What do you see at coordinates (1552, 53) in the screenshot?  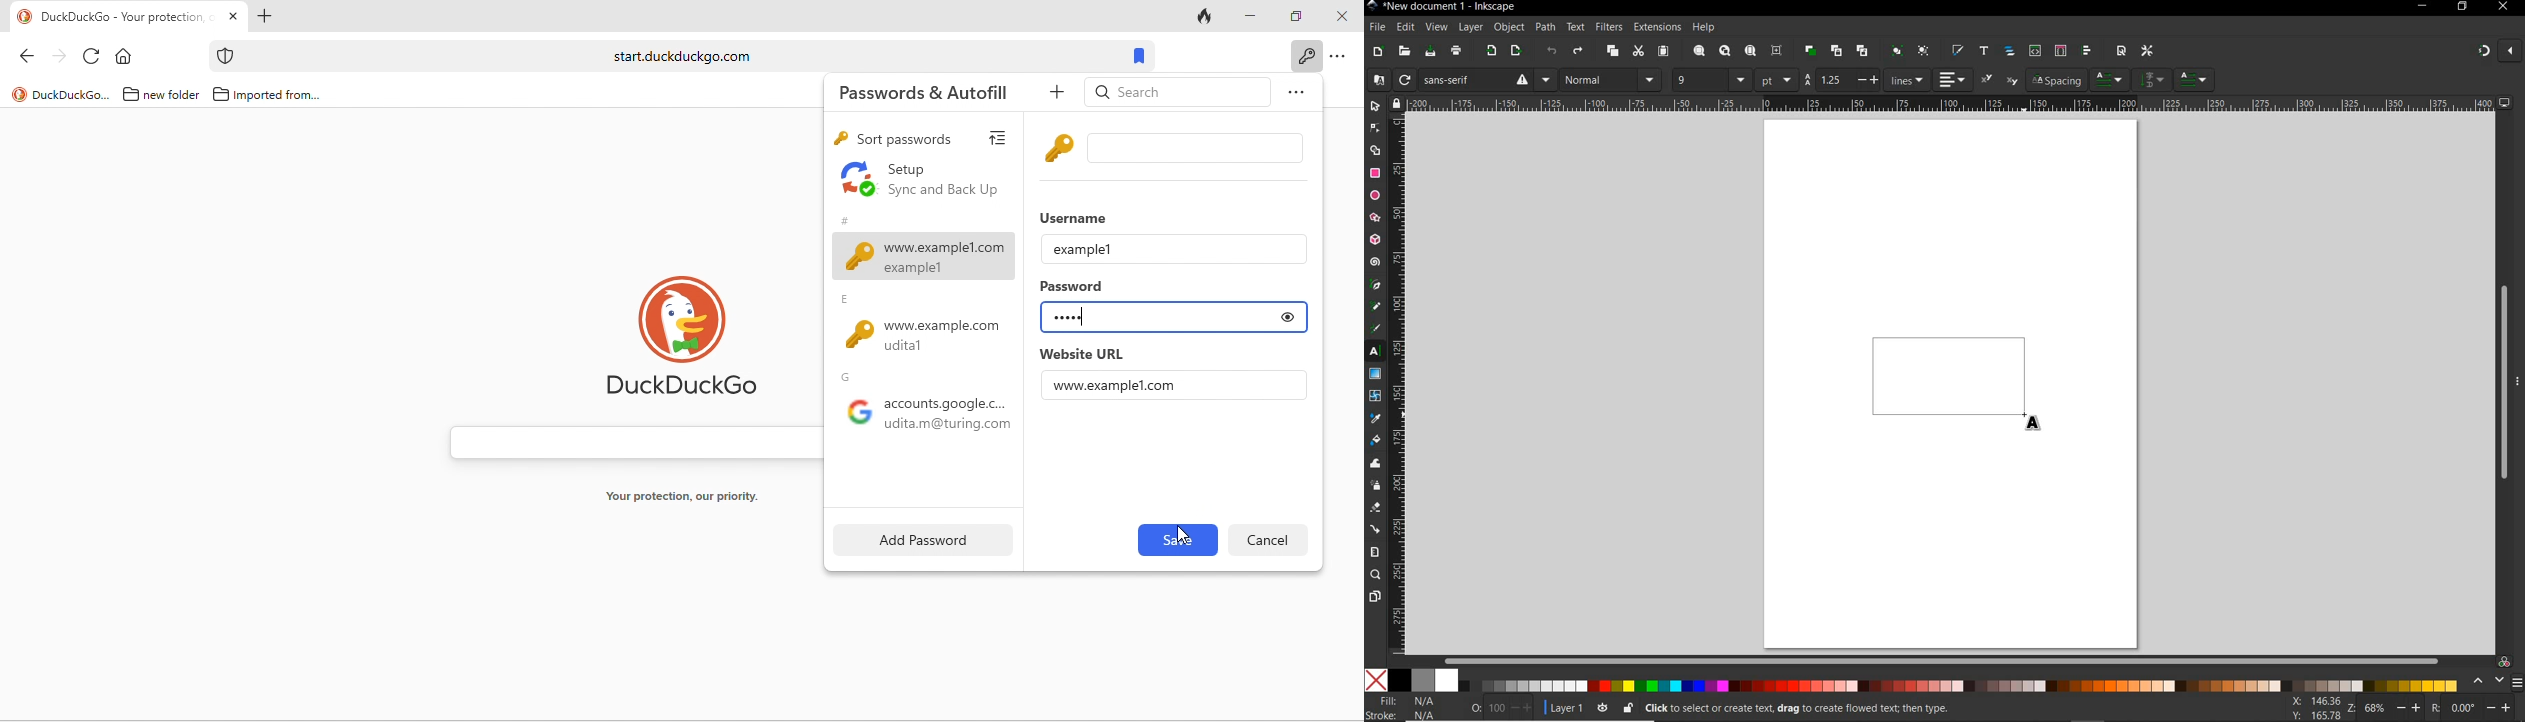 I see `undo` at bounding box center [1552, 53].